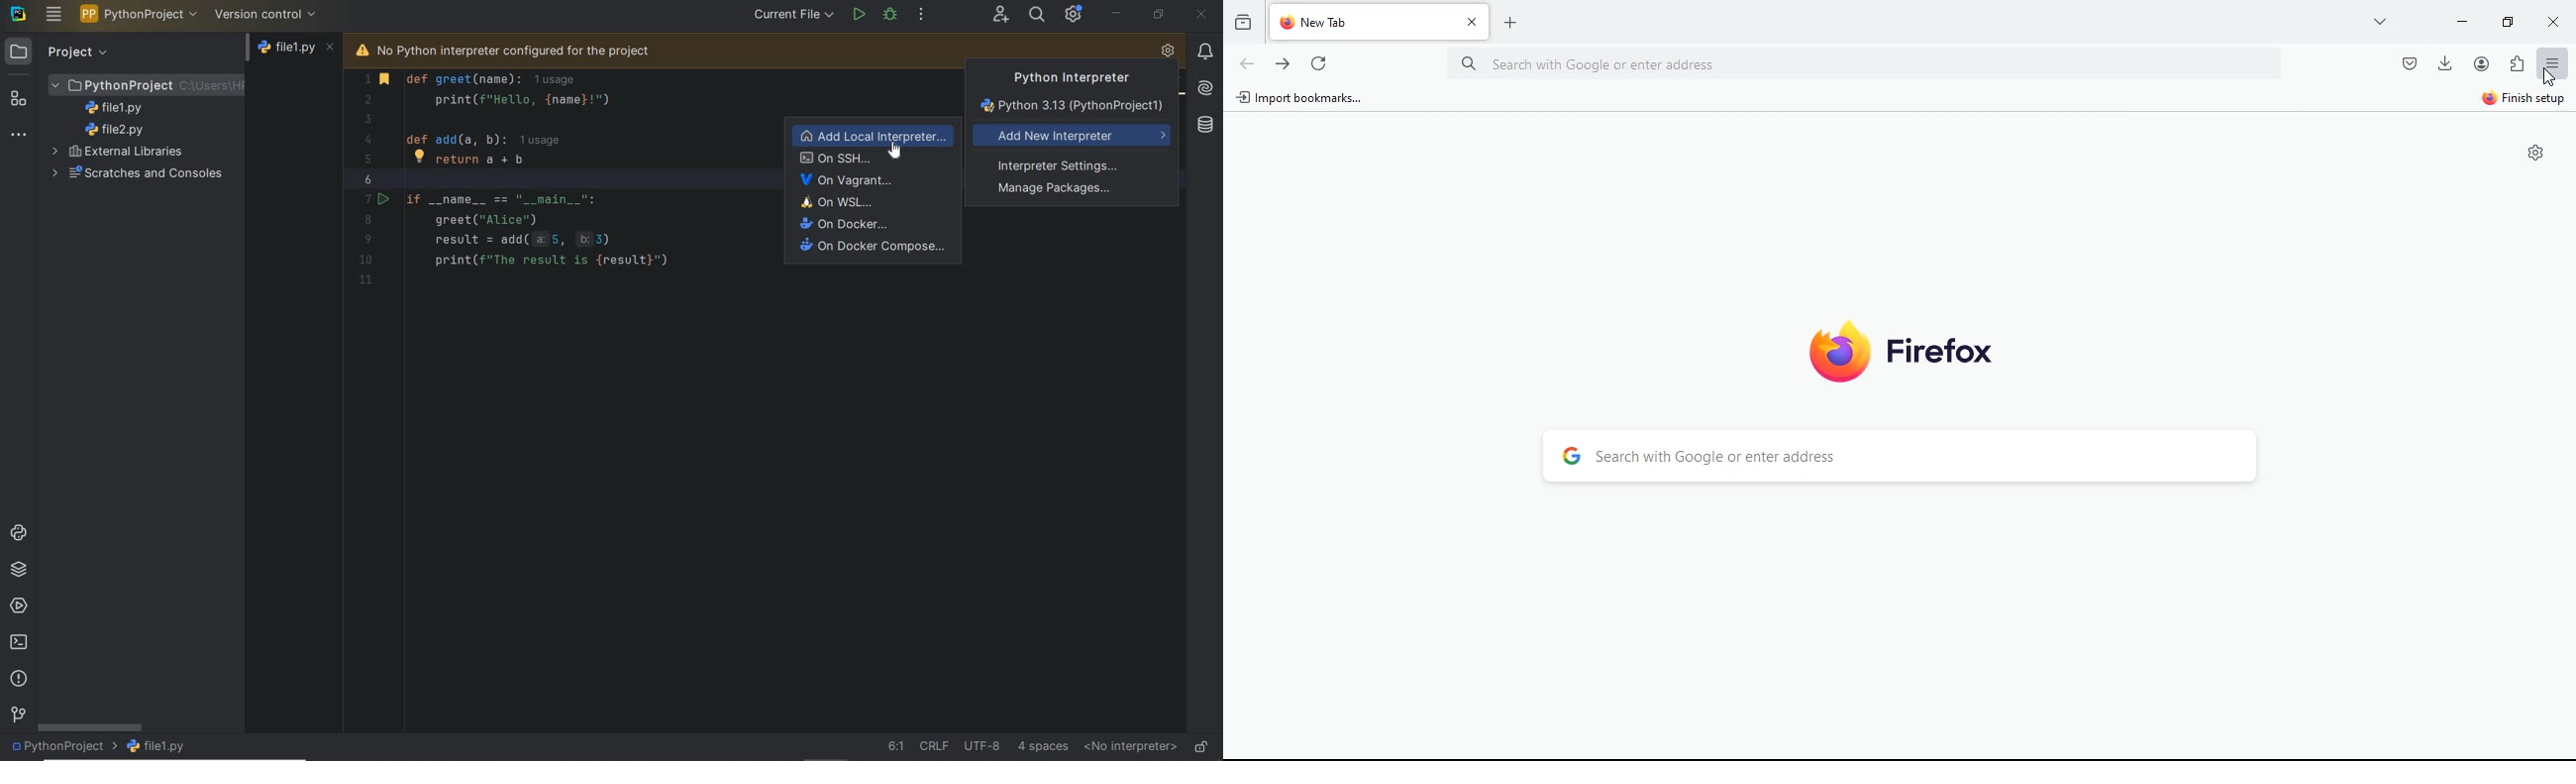  What do you see at coordinates (1380, 23) in the screenshot?
I see `tab` at bounding box center [1380, 23].